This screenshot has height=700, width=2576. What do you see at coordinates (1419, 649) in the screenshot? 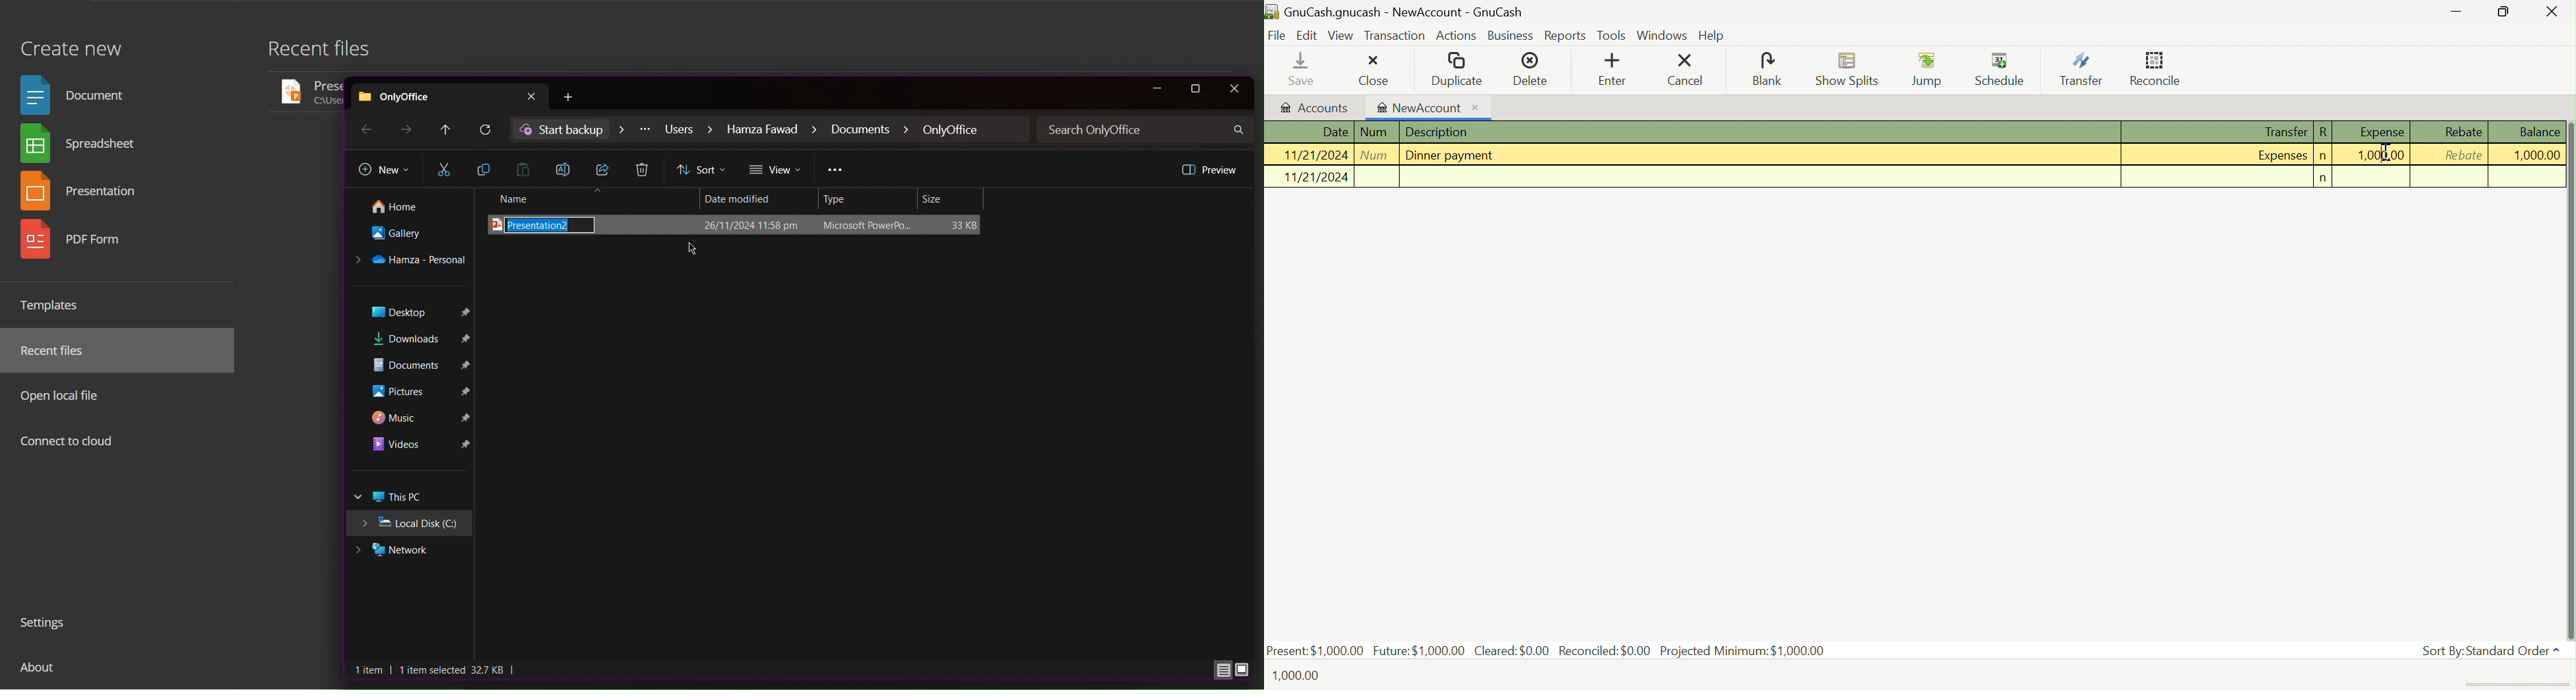
I see `Future: $1000.00` at bounding box center [1419, 649].